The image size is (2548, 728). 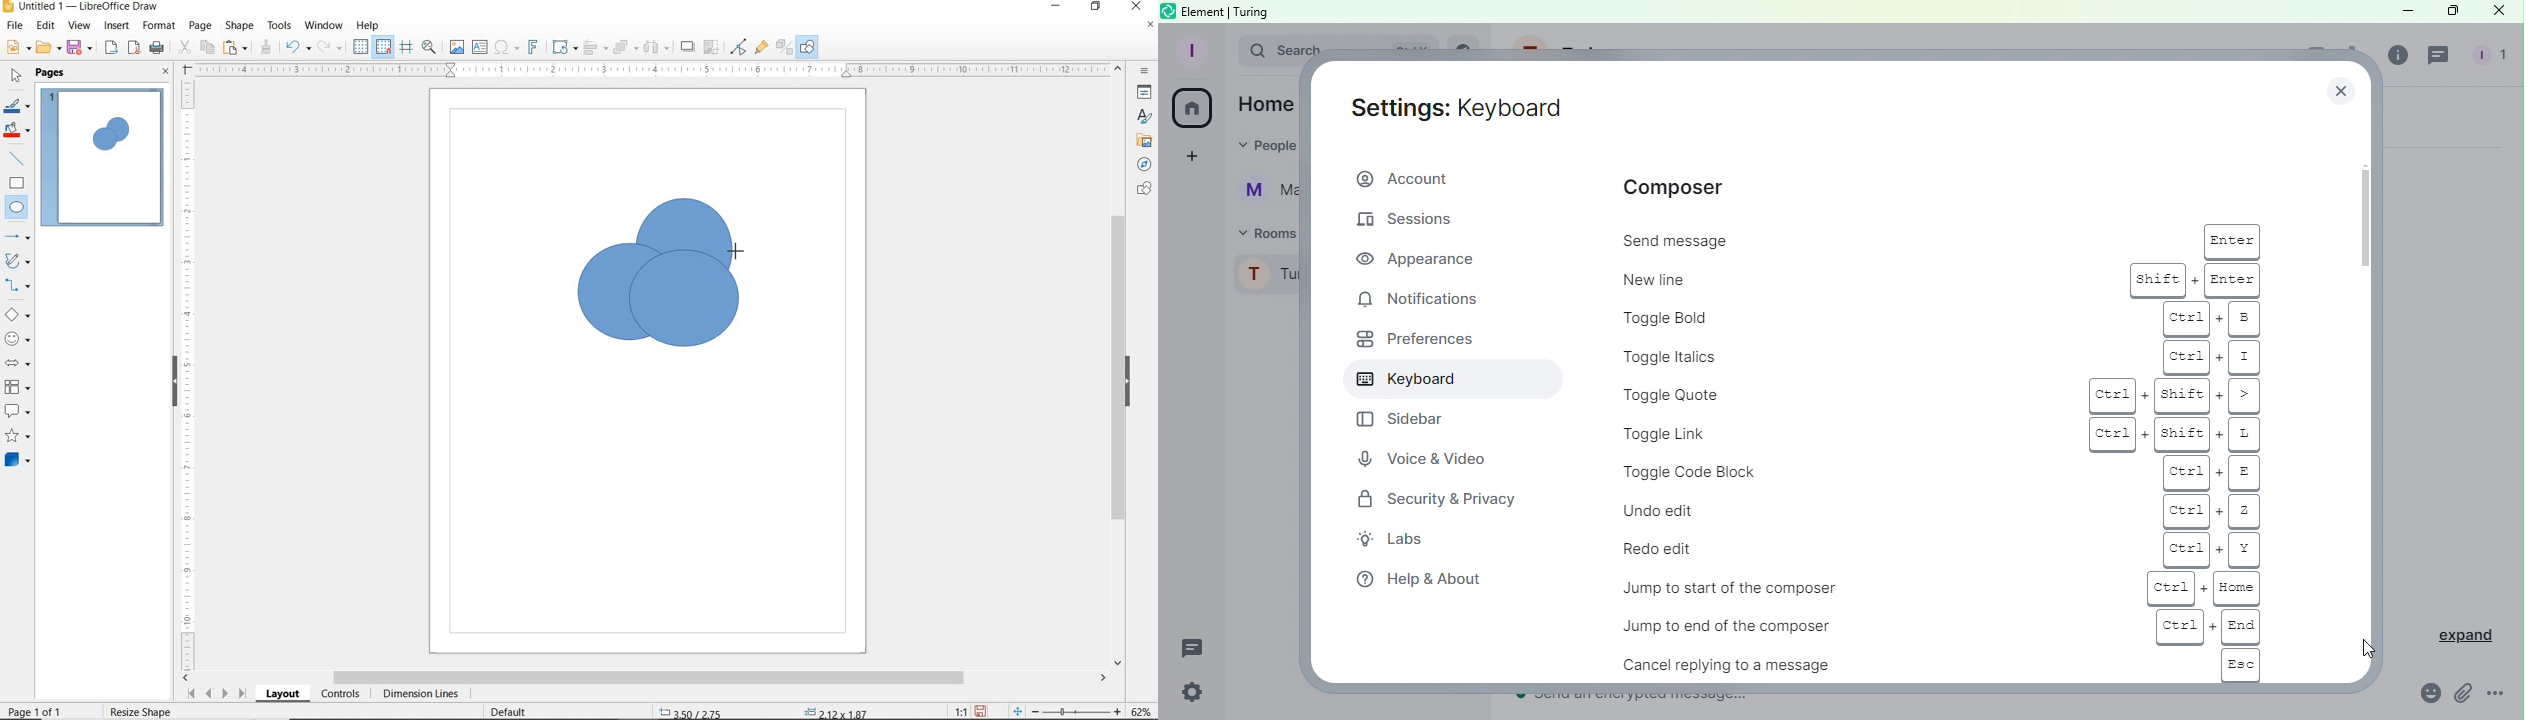 I want to click on People, so click(x=2487, y=57).